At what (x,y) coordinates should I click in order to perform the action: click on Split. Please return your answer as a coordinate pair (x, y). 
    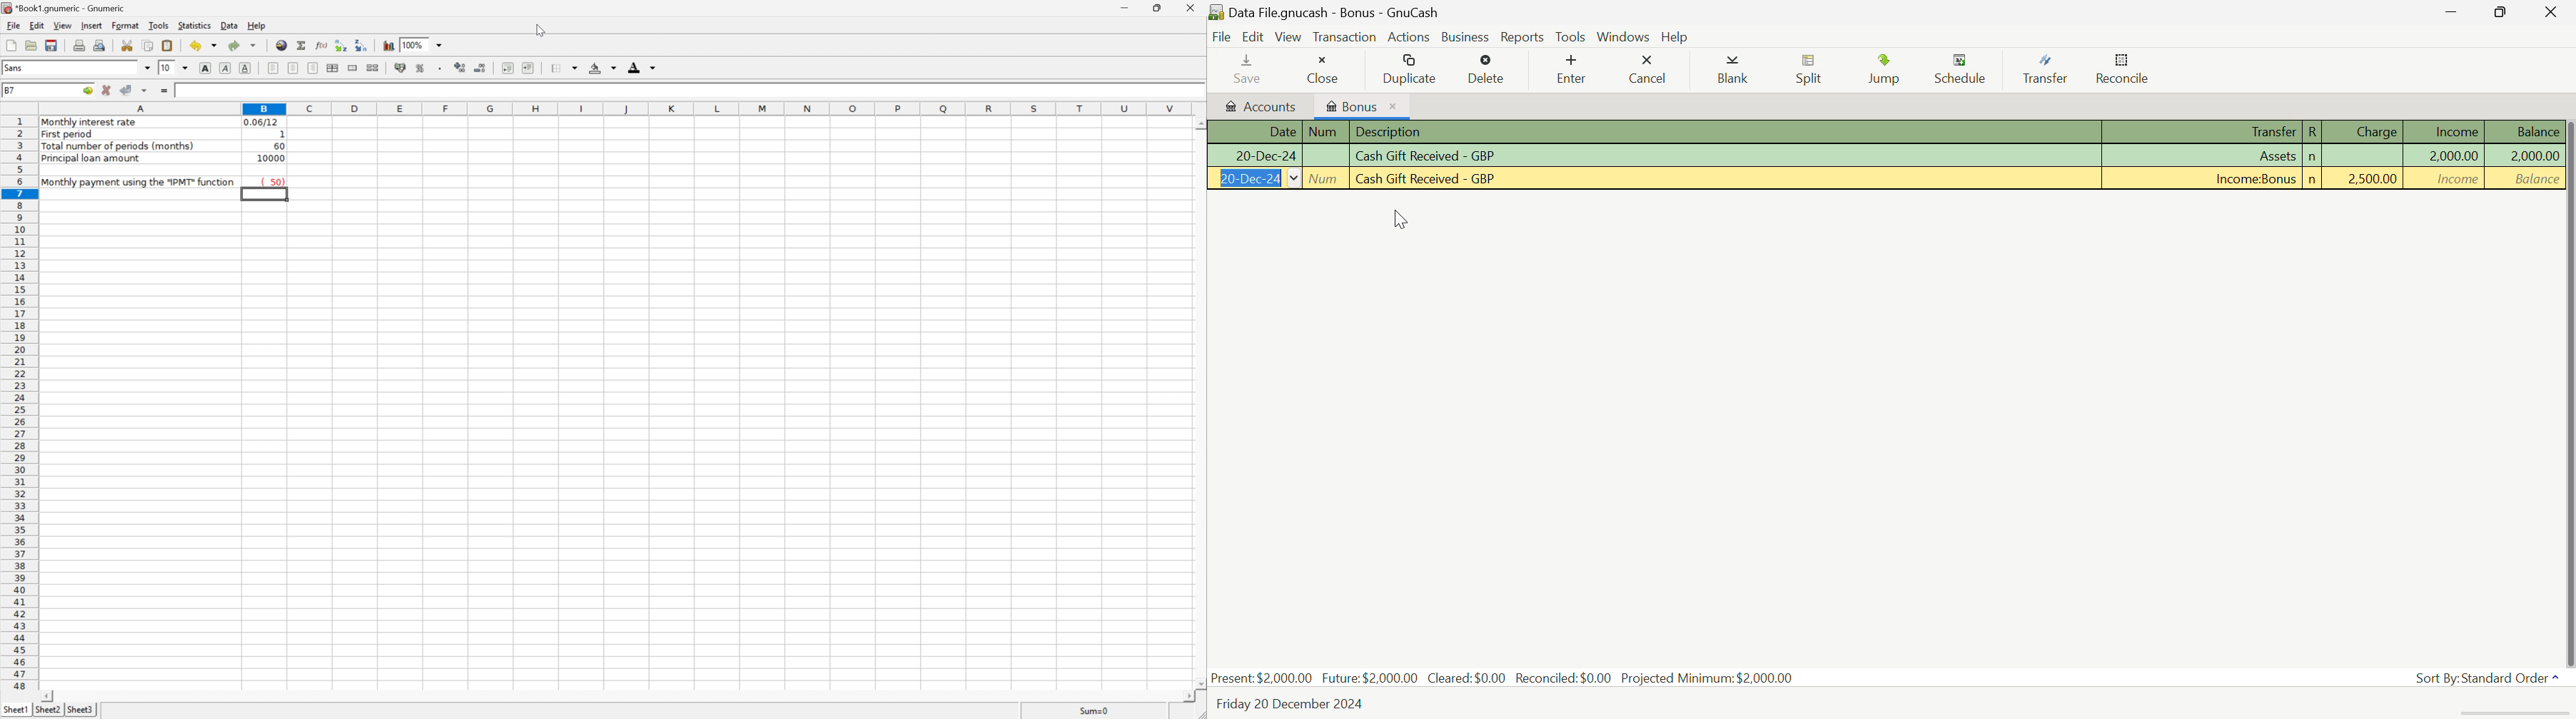
    Looking at the image, I should click on (1810, 71).